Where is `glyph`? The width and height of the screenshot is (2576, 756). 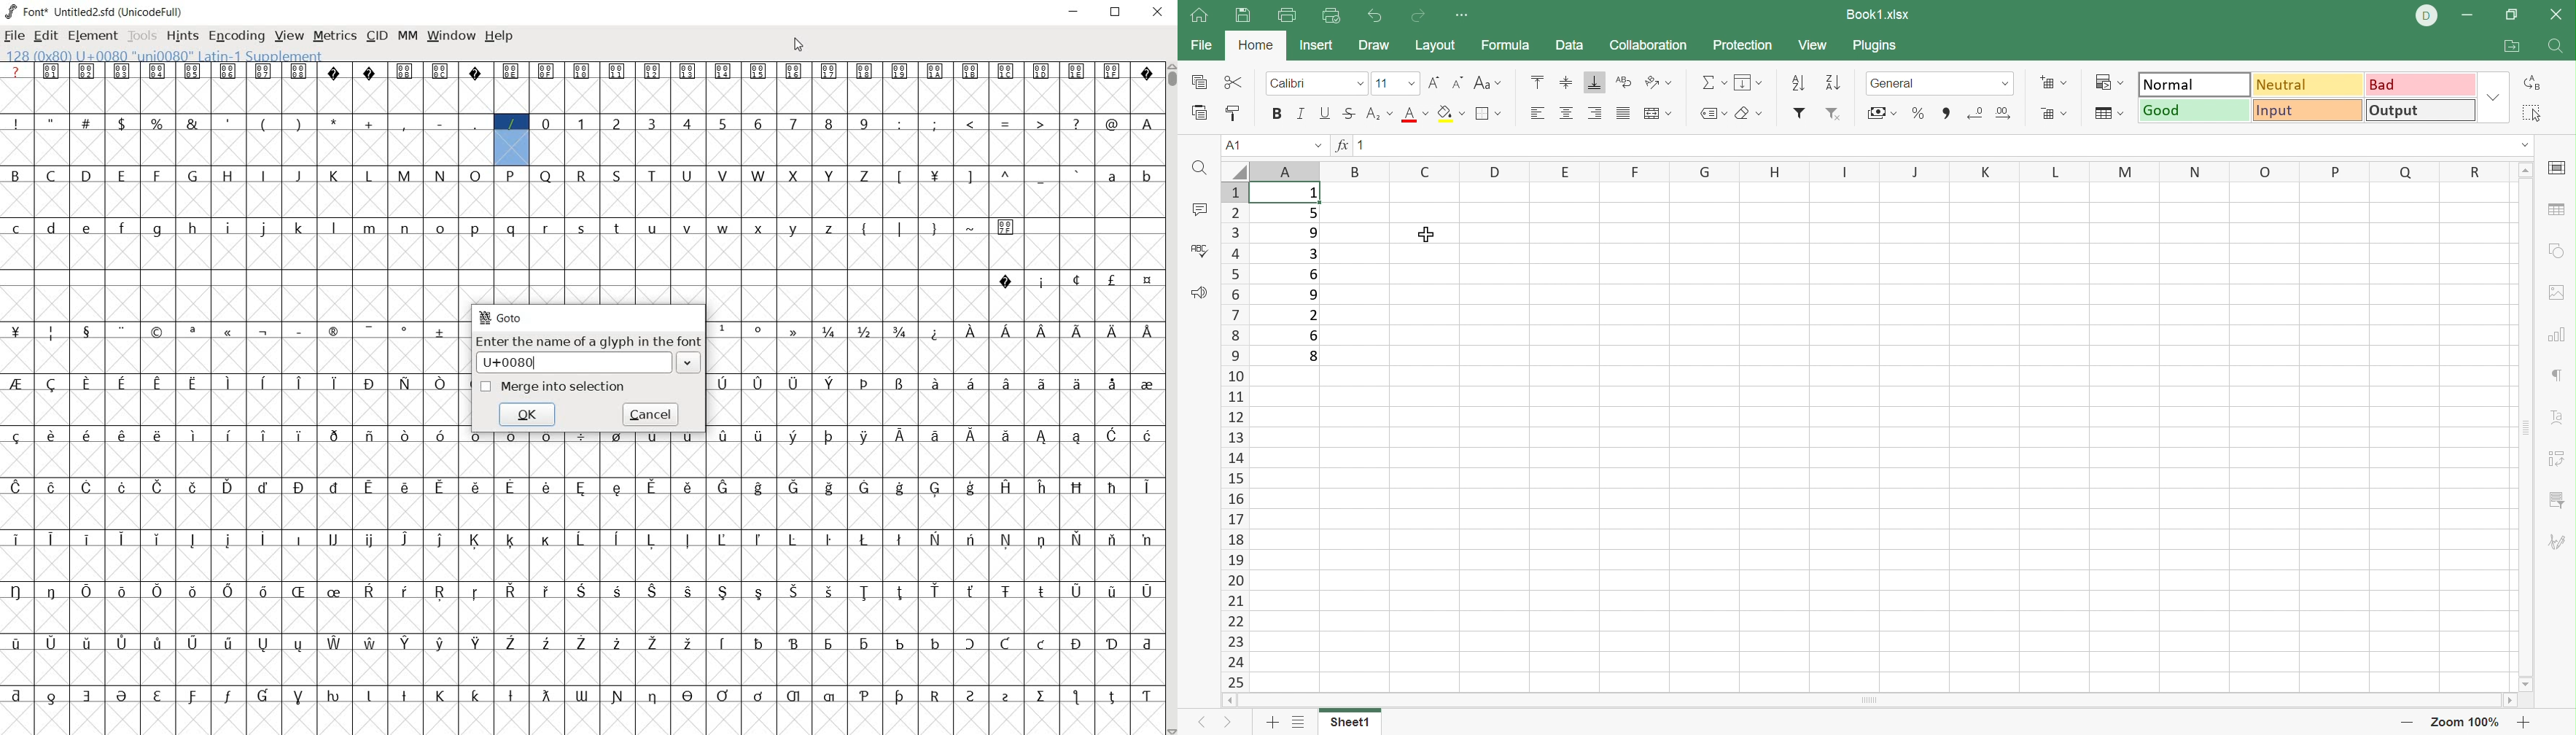 glyph is located at coordinates (900, 384).